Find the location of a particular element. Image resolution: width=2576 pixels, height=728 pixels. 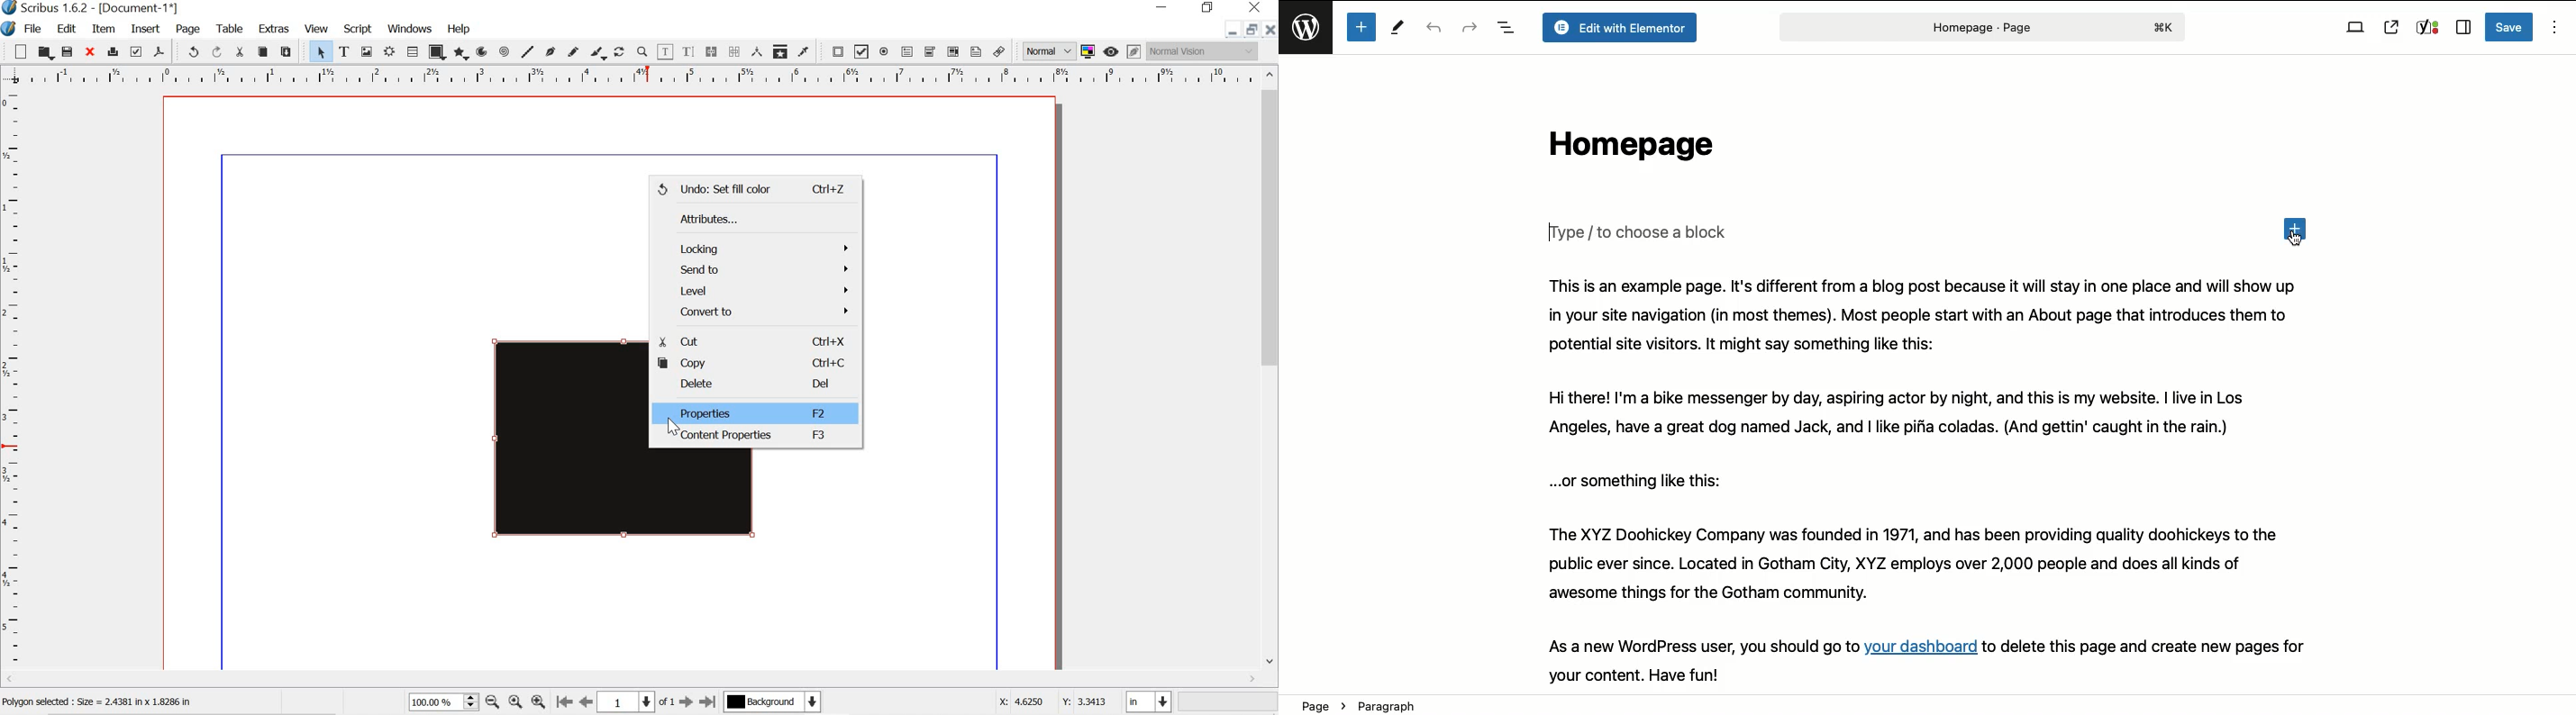

shape is located at coordinates (436, 52).